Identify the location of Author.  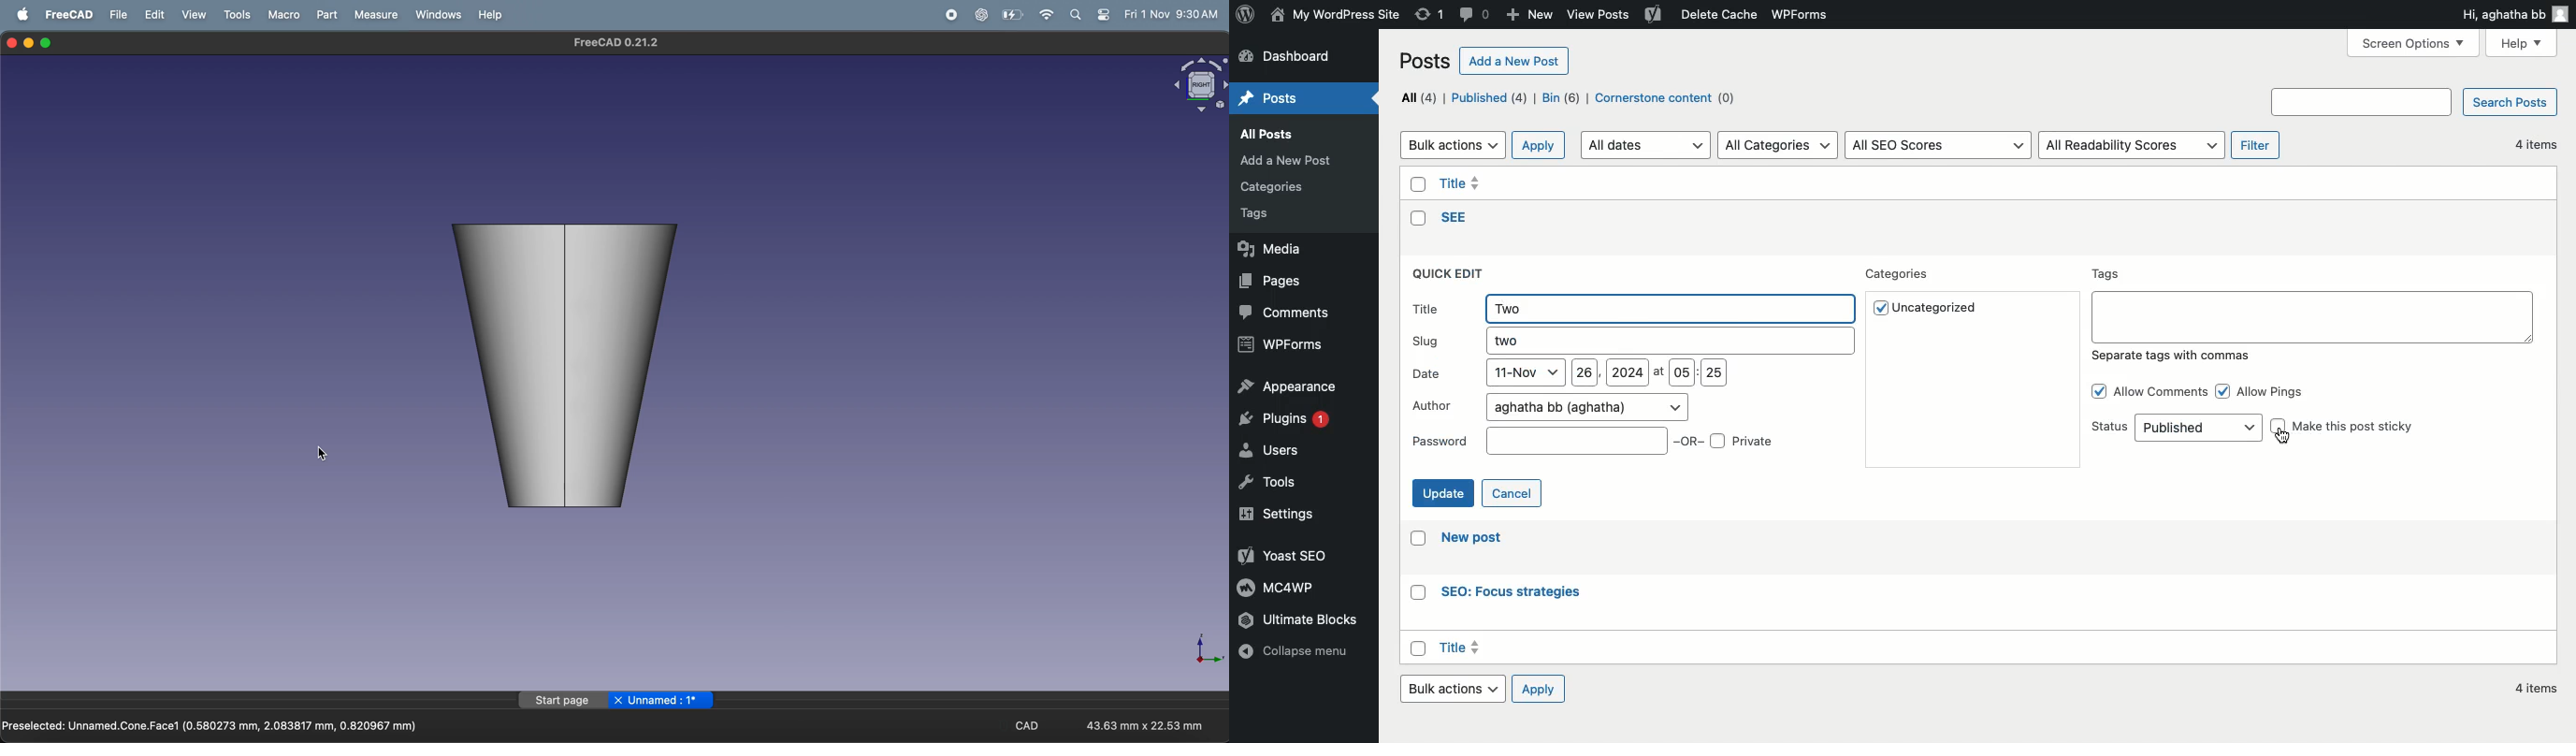
(1550, 406).